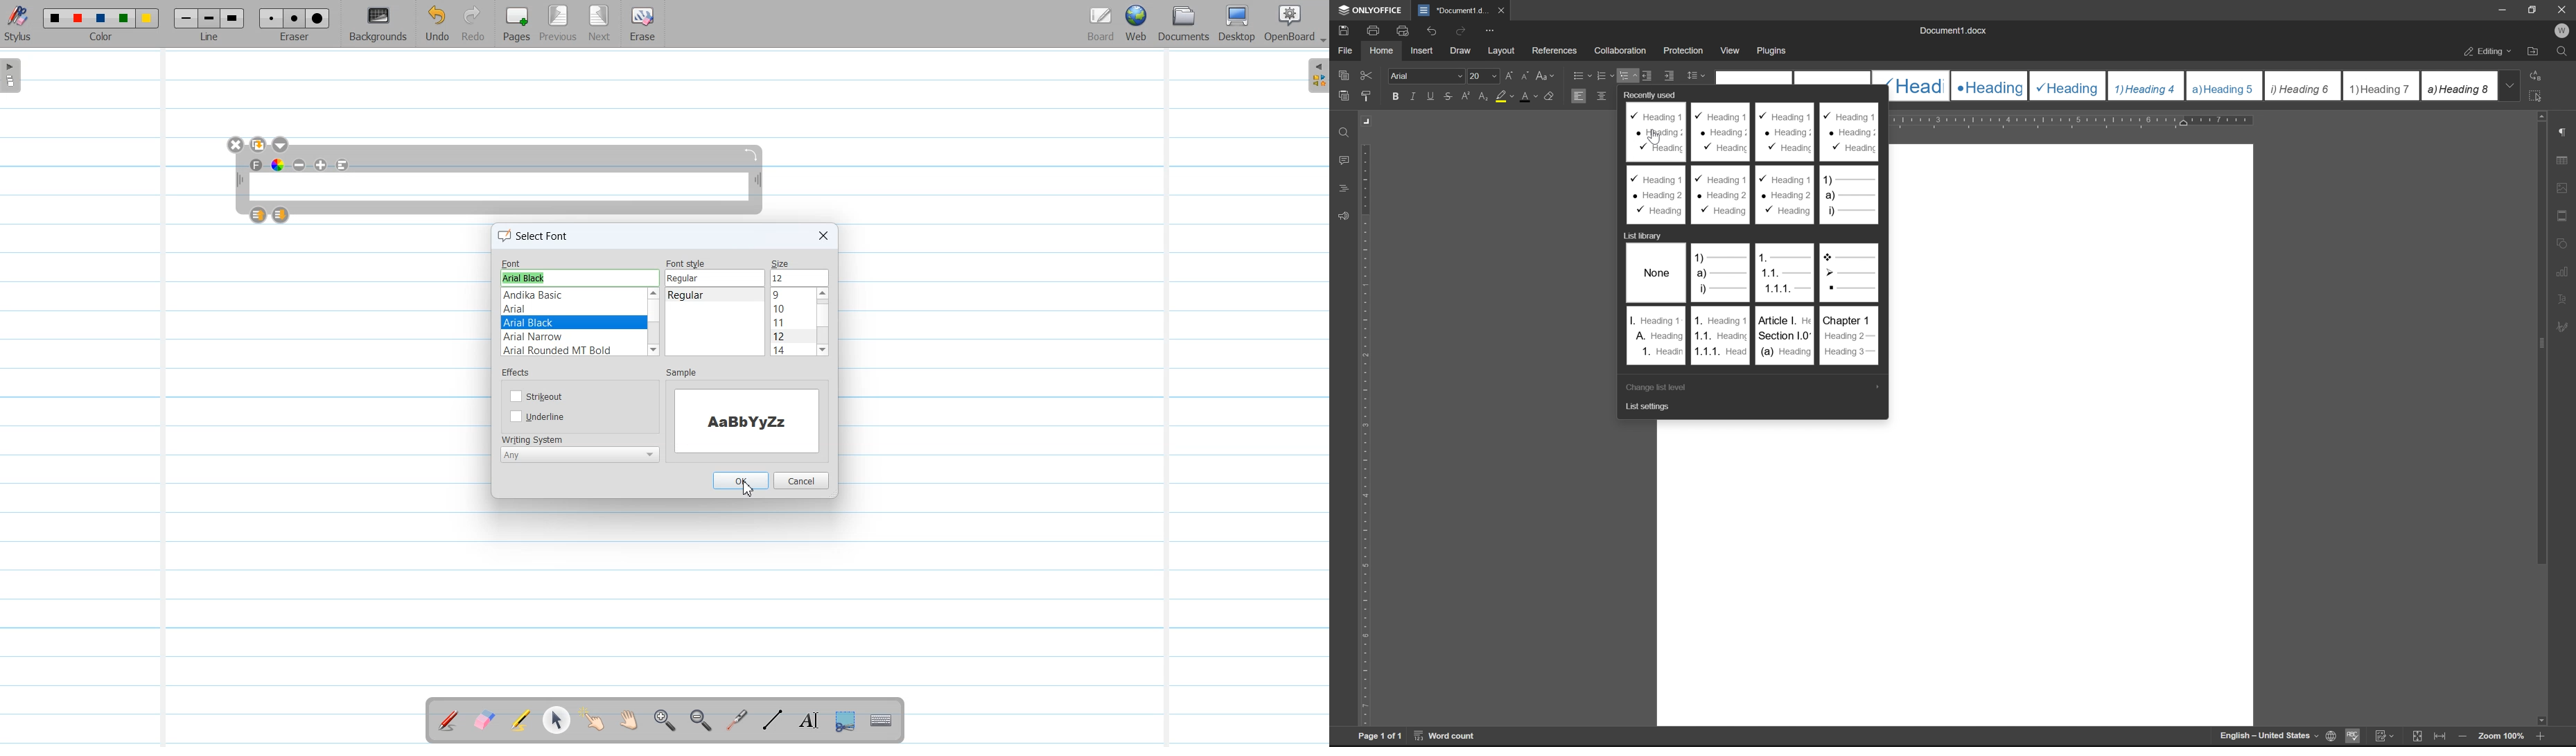 This screenshot has height=756, width=2576. Describe the element at coordinates (1381, 49) in the screenshot. I see `home` at that location.